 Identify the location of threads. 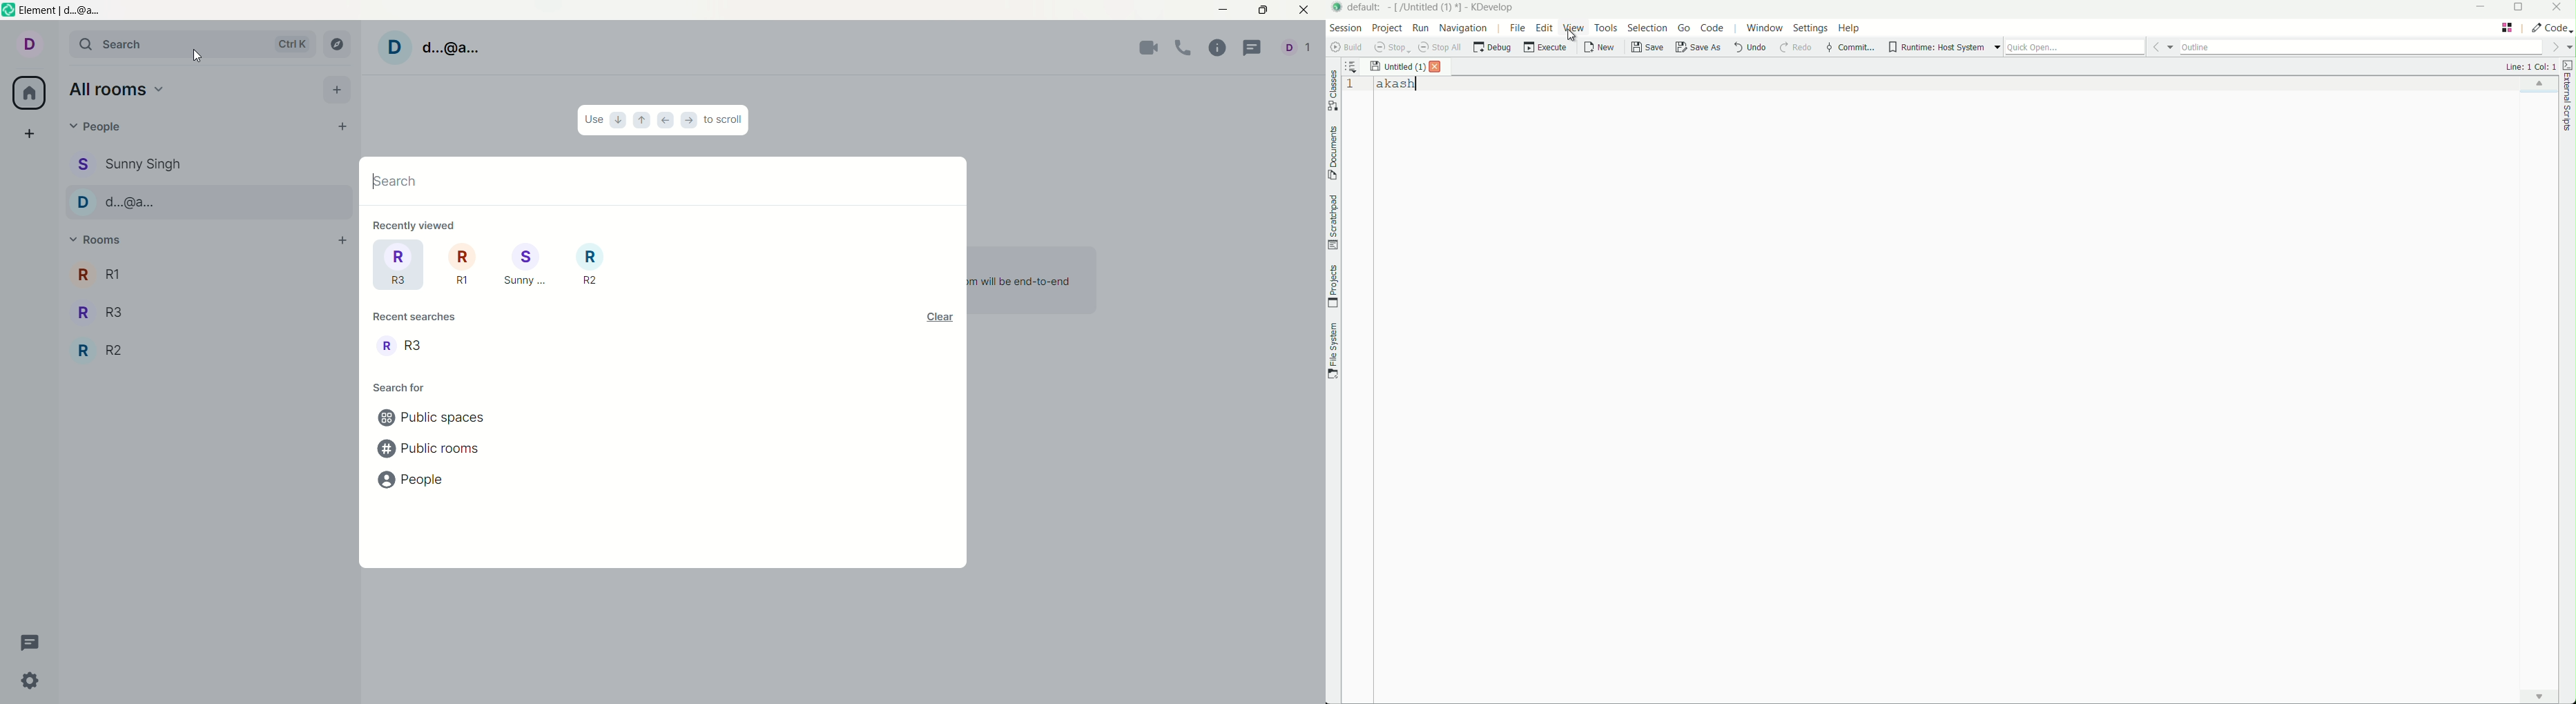
(36, 643).